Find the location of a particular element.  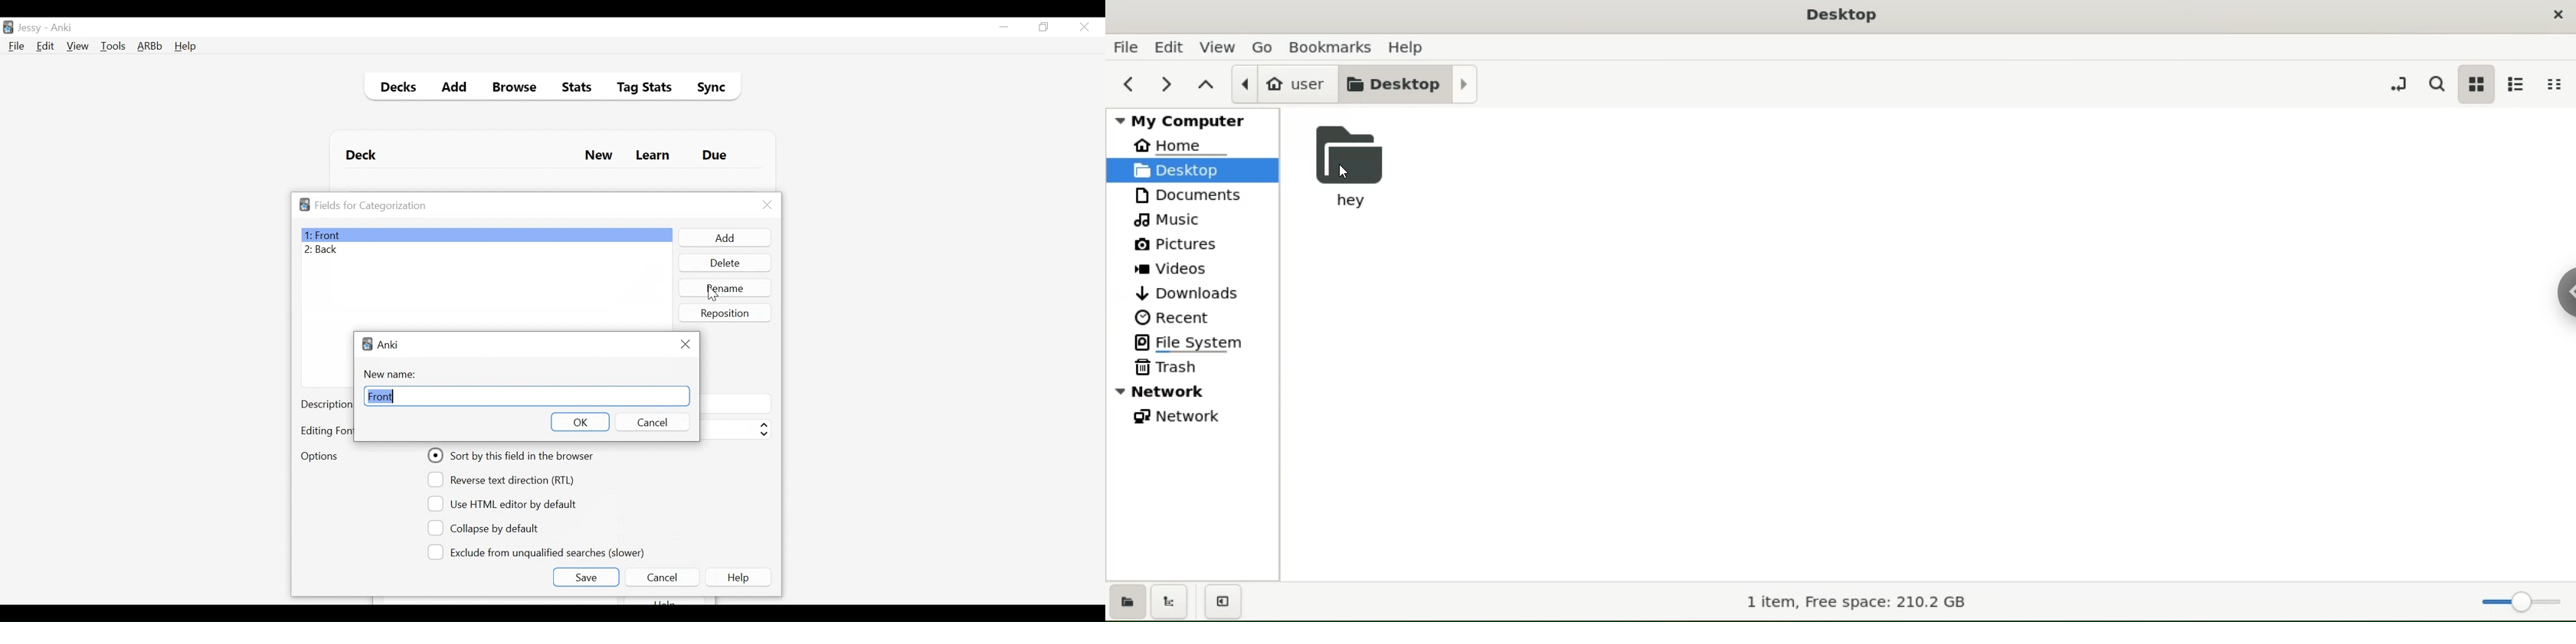

View is located at coordinates (78, 46).